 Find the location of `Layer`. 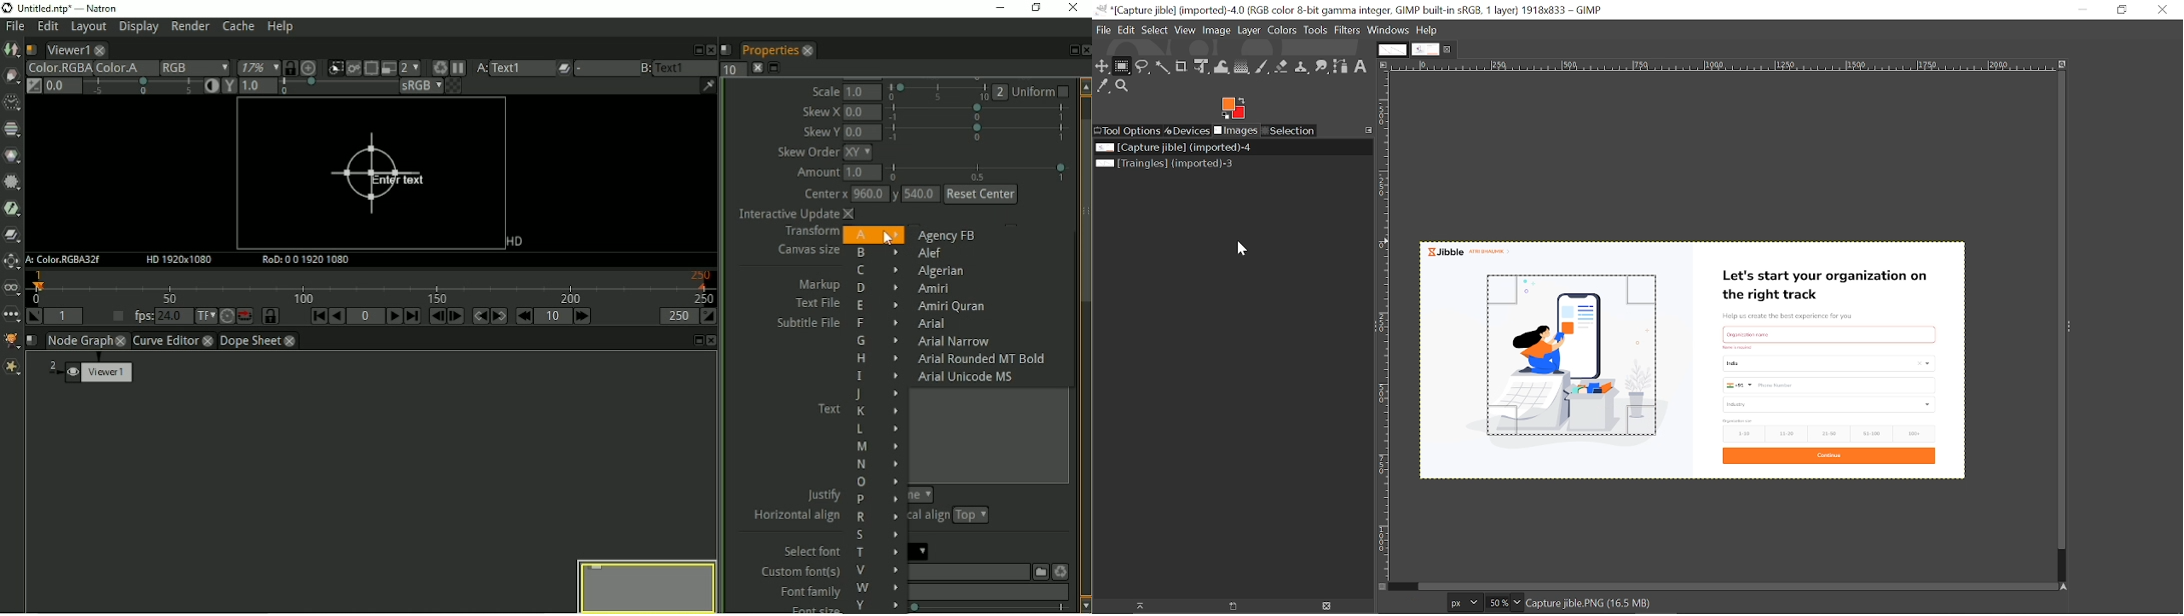

Layer is located at coordinates (1251, 32).